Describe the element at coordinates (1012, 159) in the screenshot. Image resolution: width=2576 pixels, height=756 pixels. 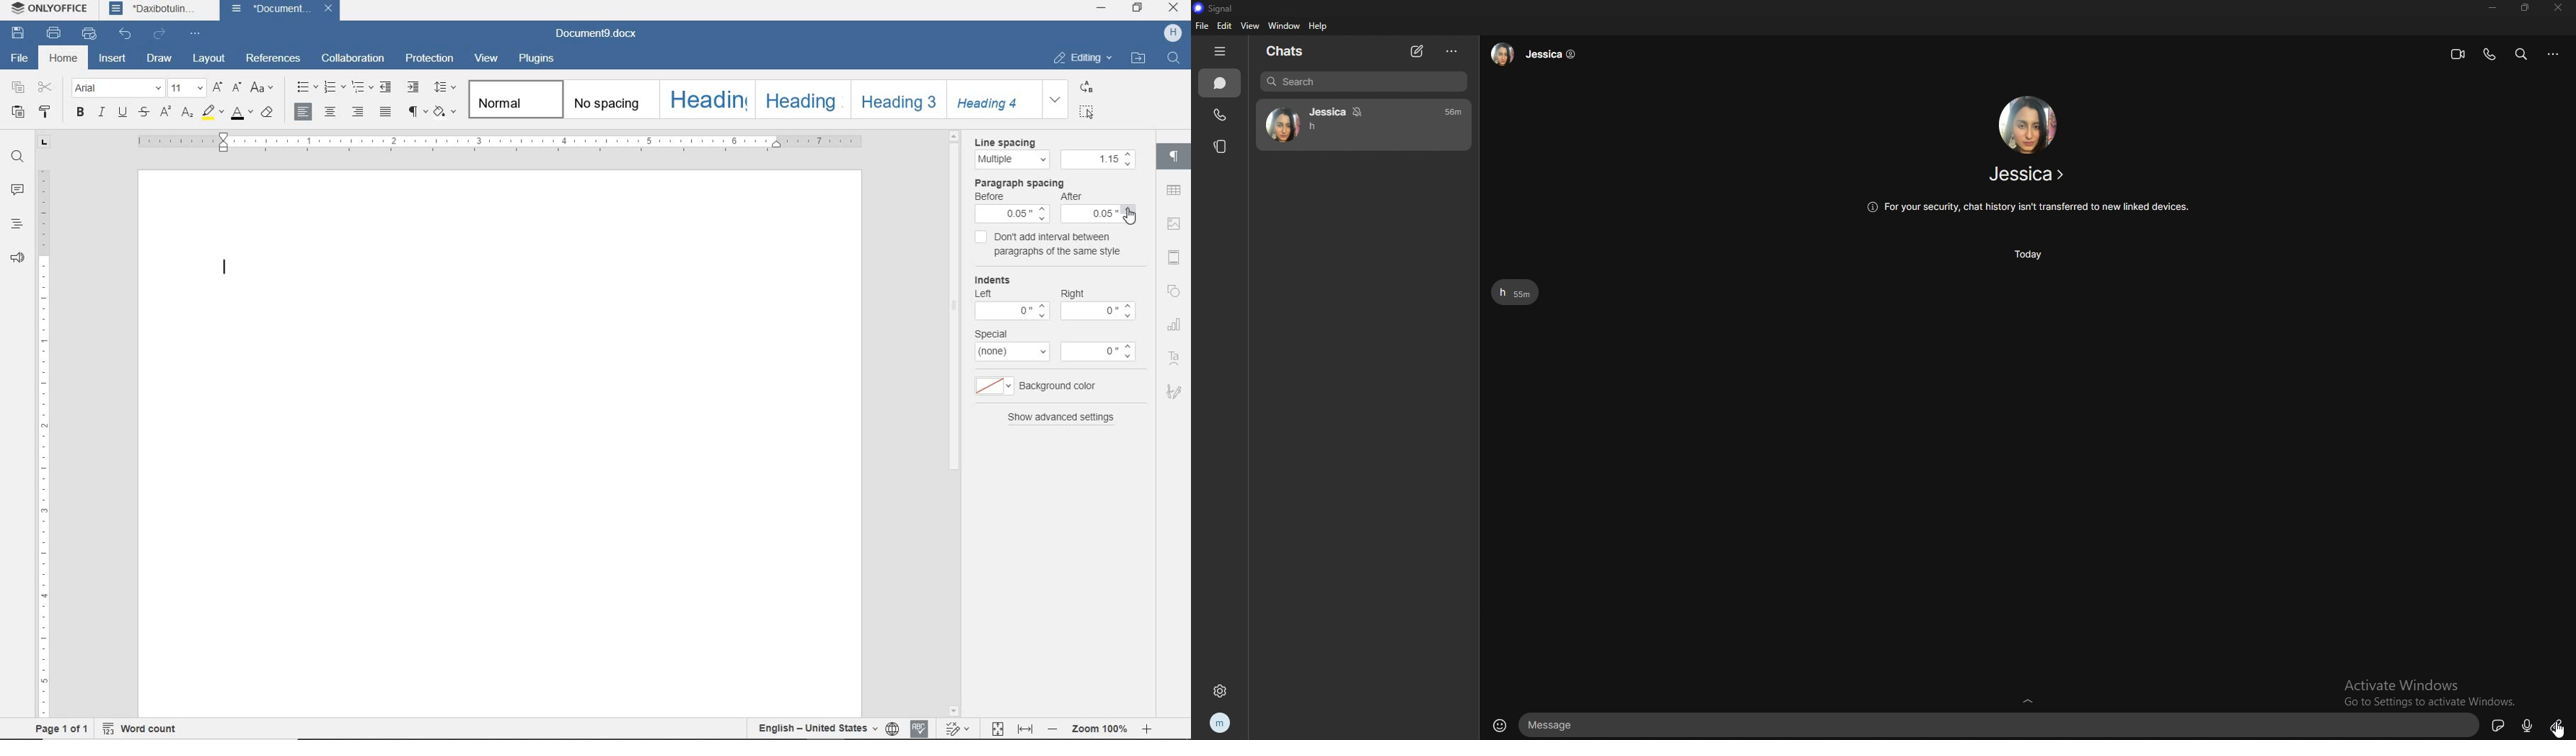
I see `line spacing` at that location.